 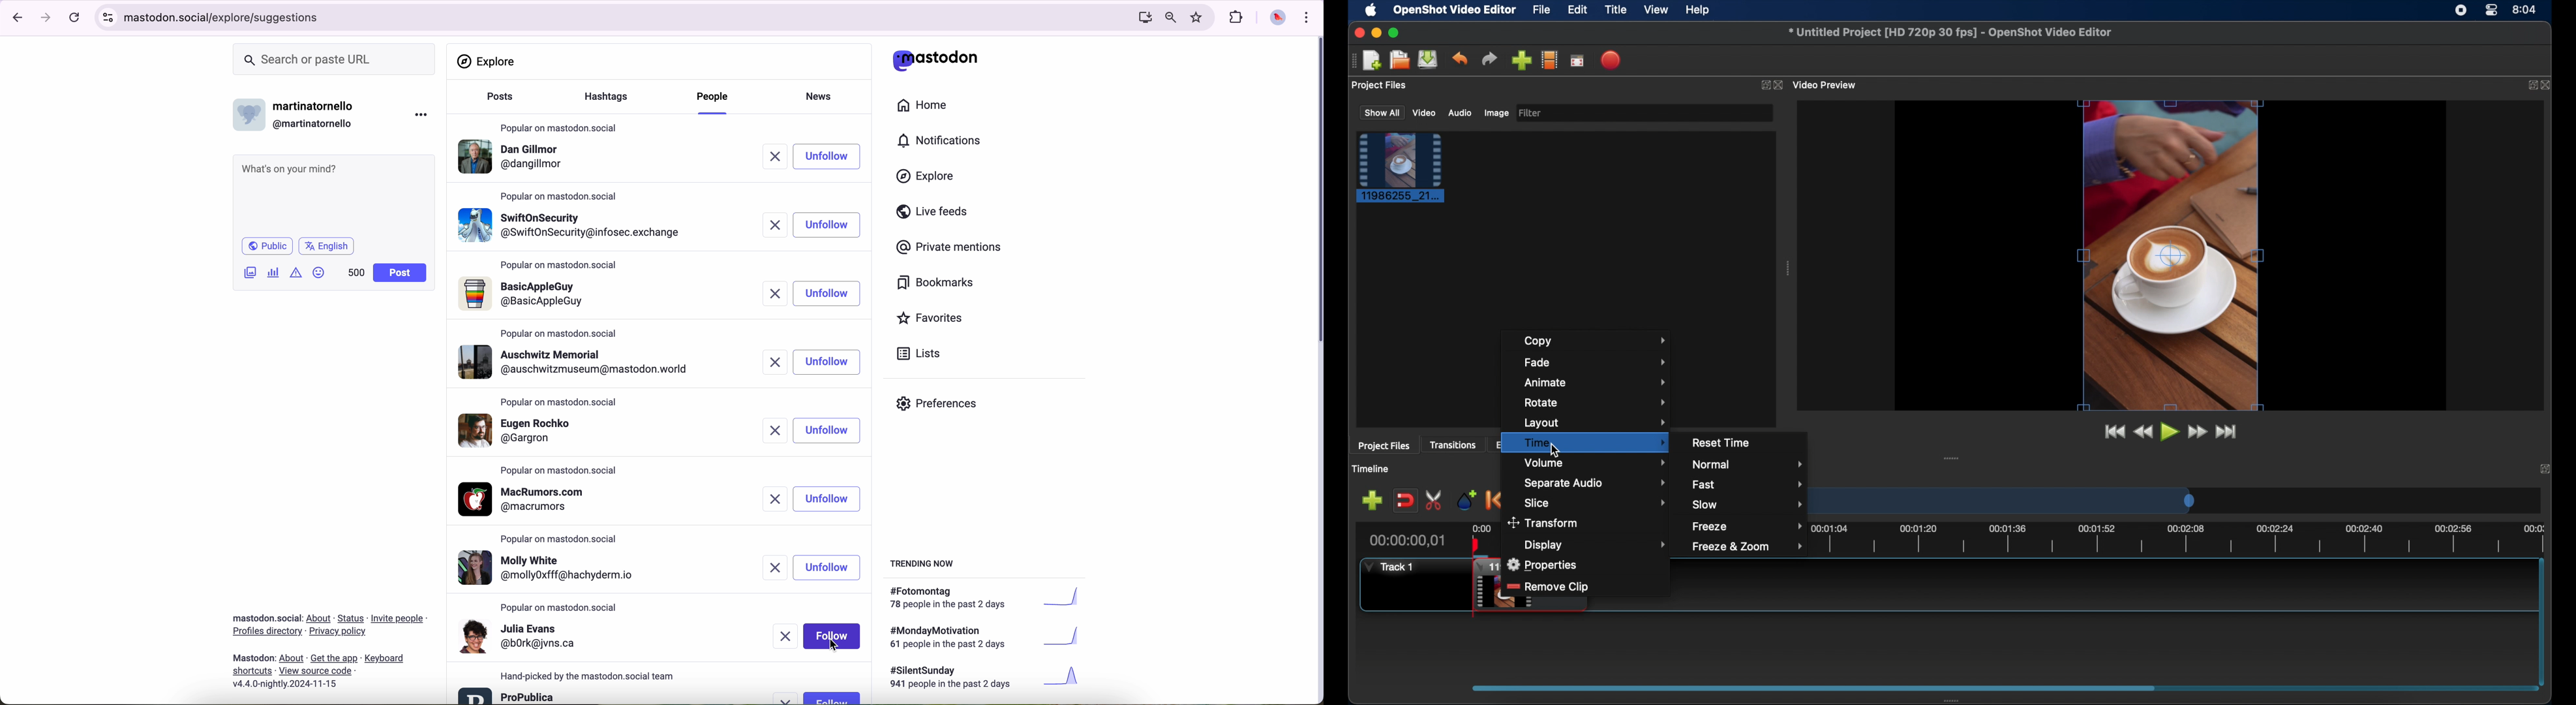 I want to click on emoji, so click(x=319, y=272).